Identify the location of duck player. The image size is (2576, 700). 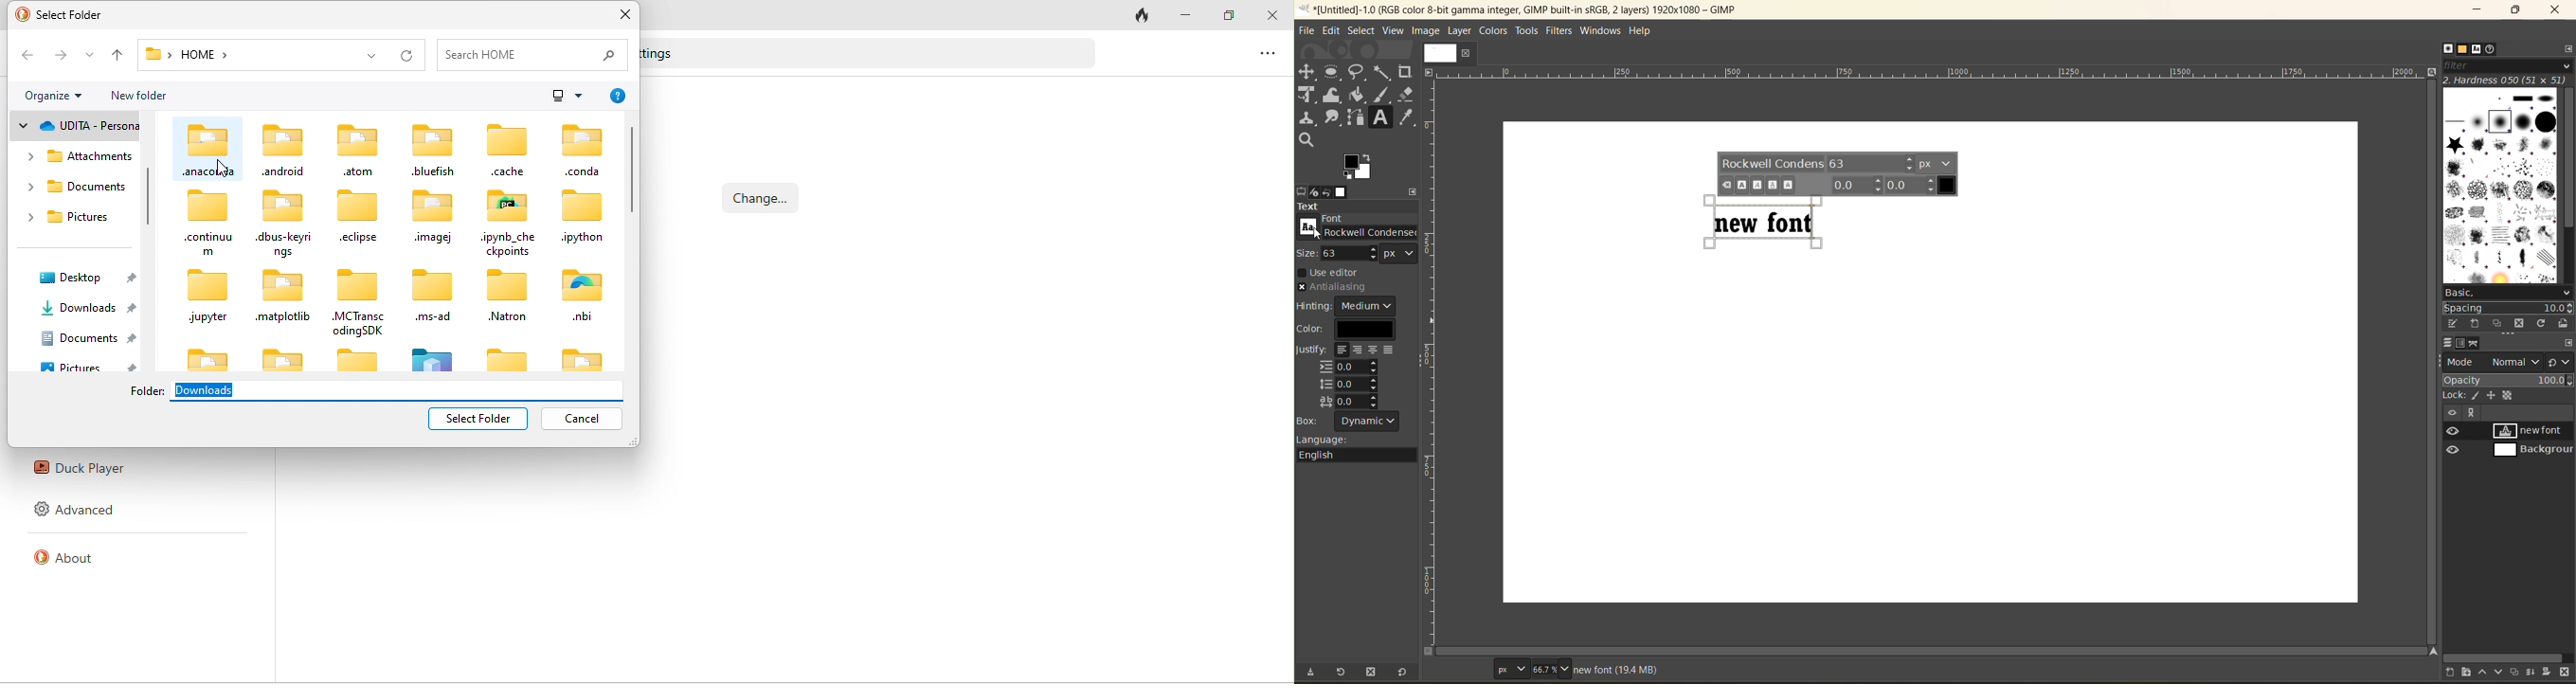
(81, 470).